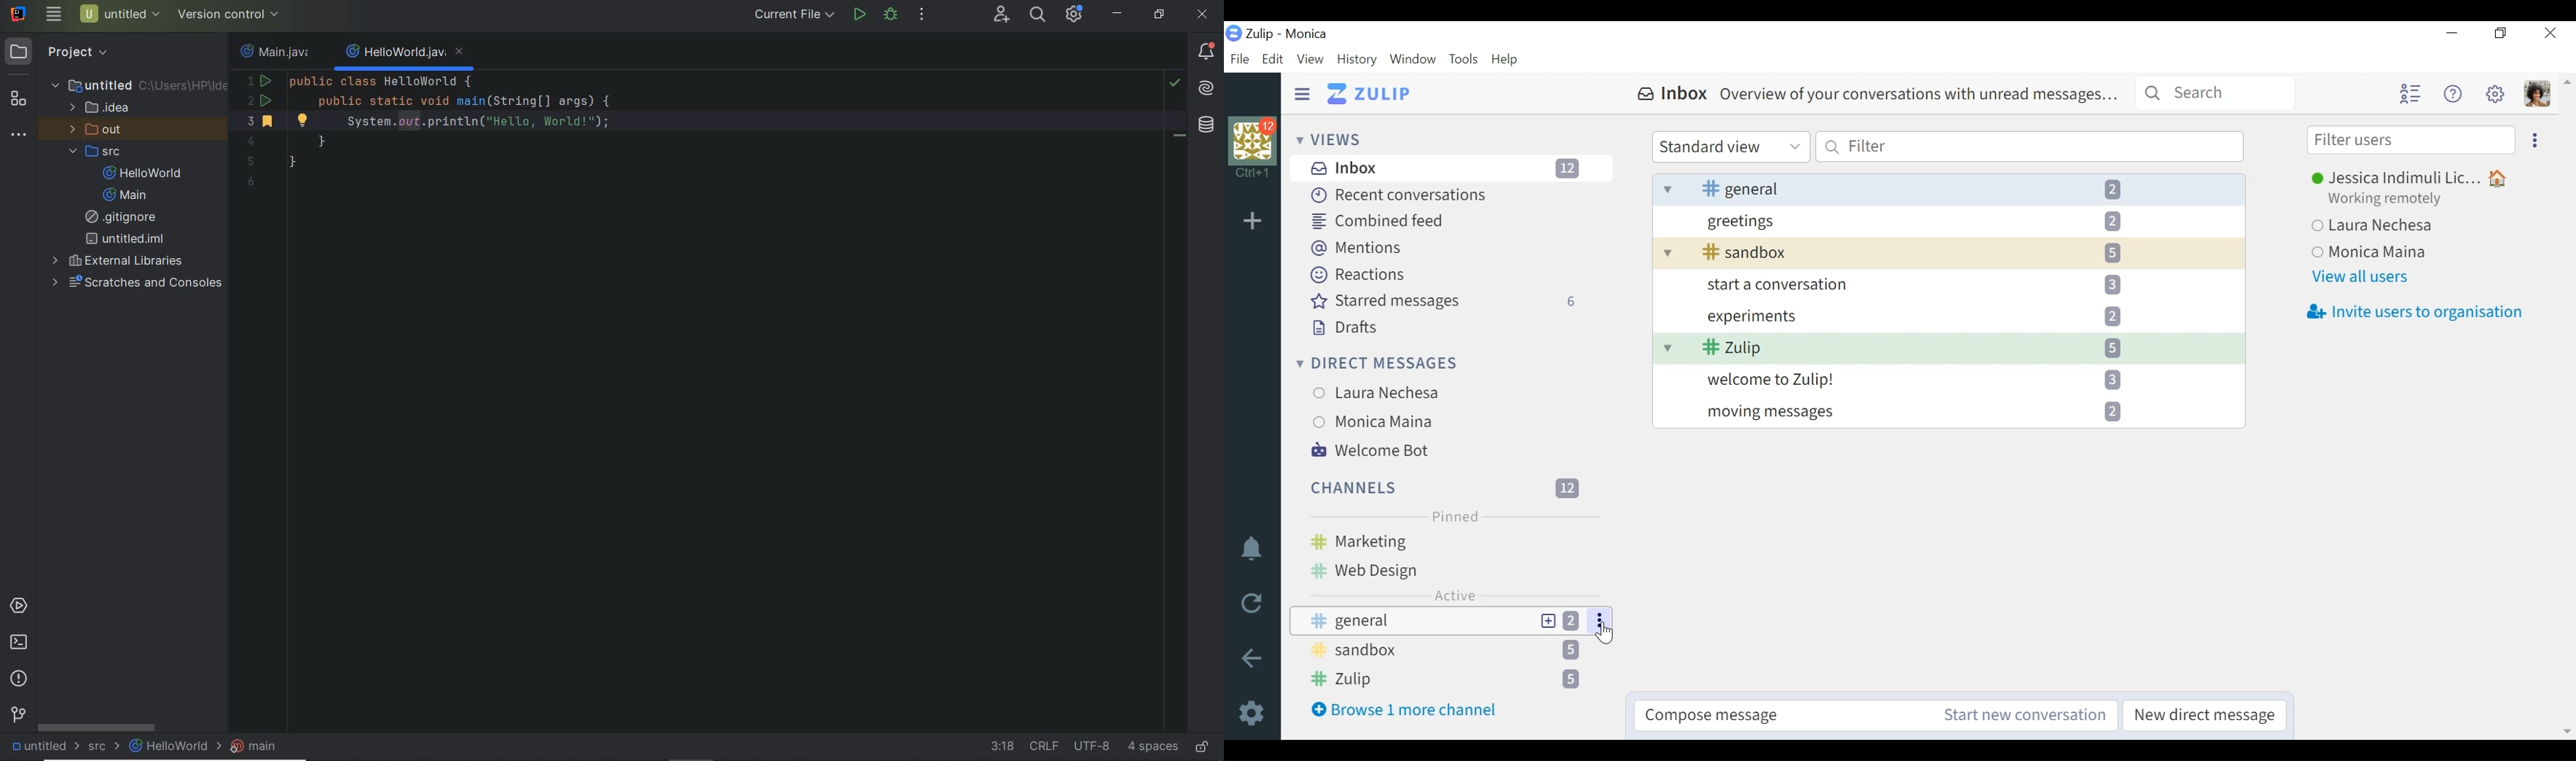 The height and width of the screenshot is (784, 2576). What do you see at coordinates (93, 130) in the screenshot?
I see `out` at bounding box center [93, 130].